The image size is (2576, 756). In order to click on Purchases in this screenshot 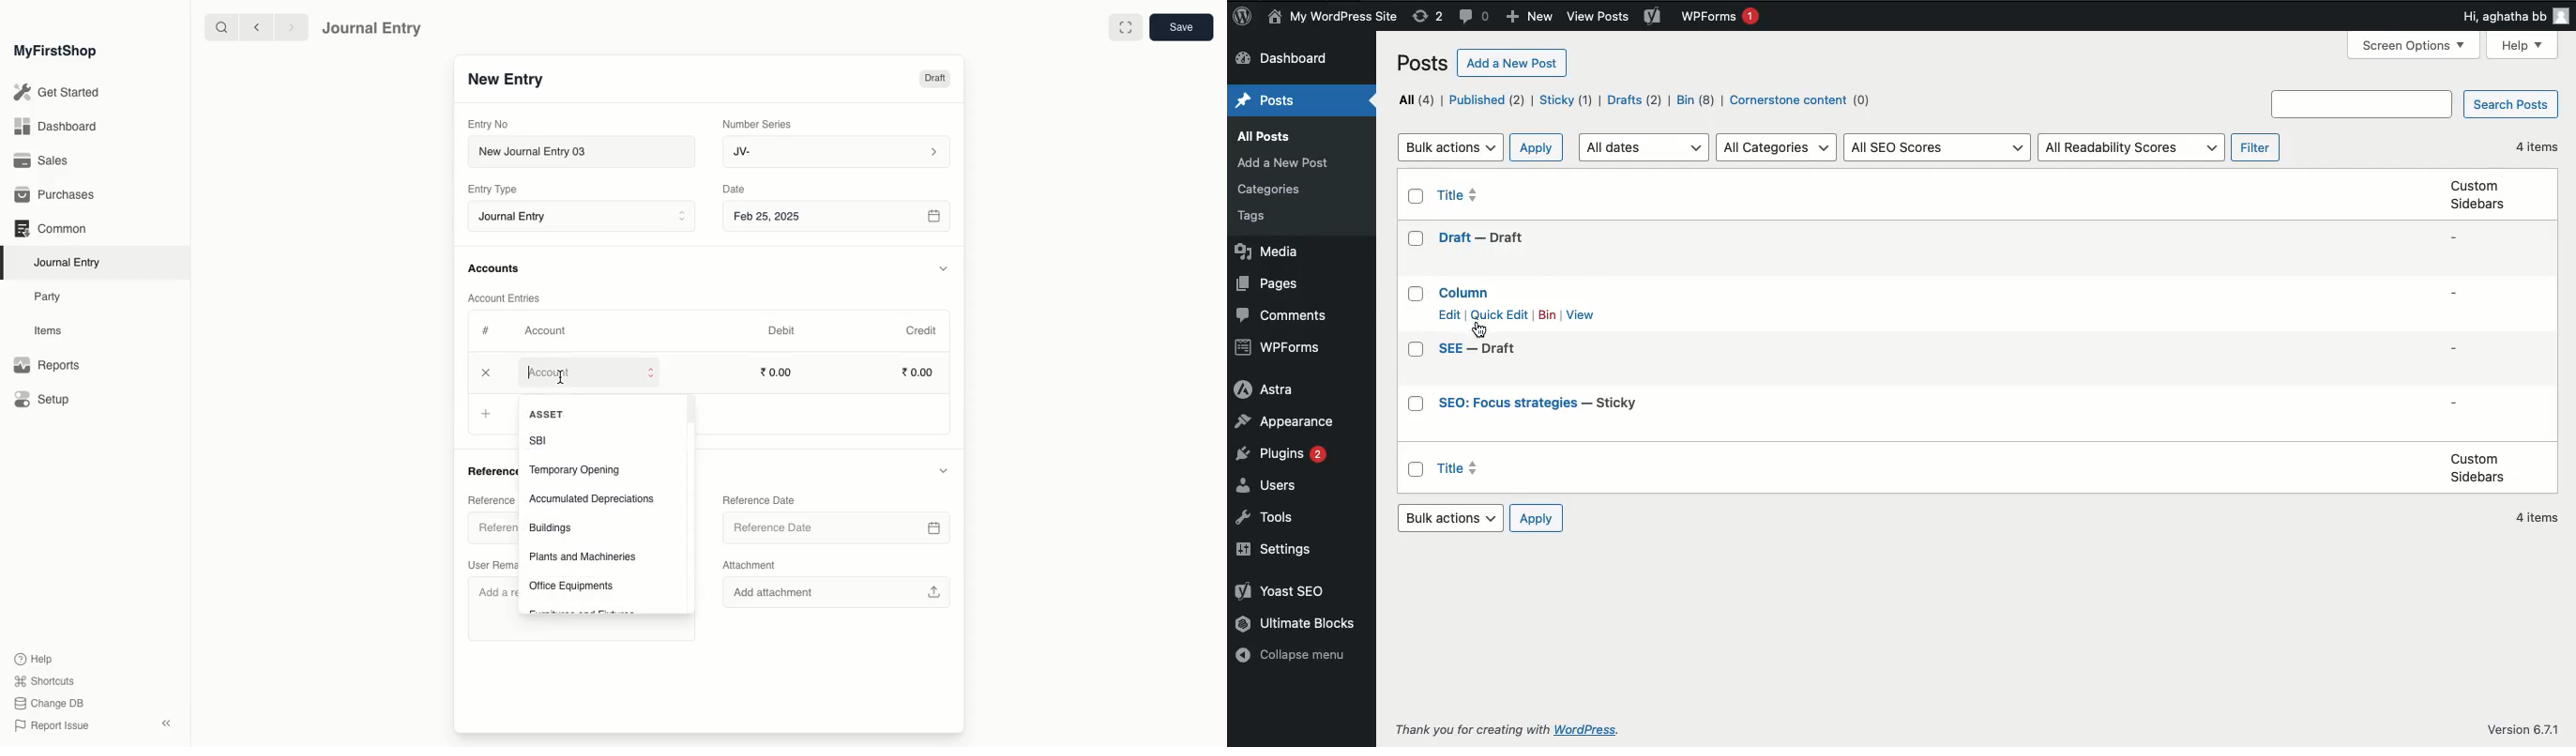, I will do `click(59, 195)`.